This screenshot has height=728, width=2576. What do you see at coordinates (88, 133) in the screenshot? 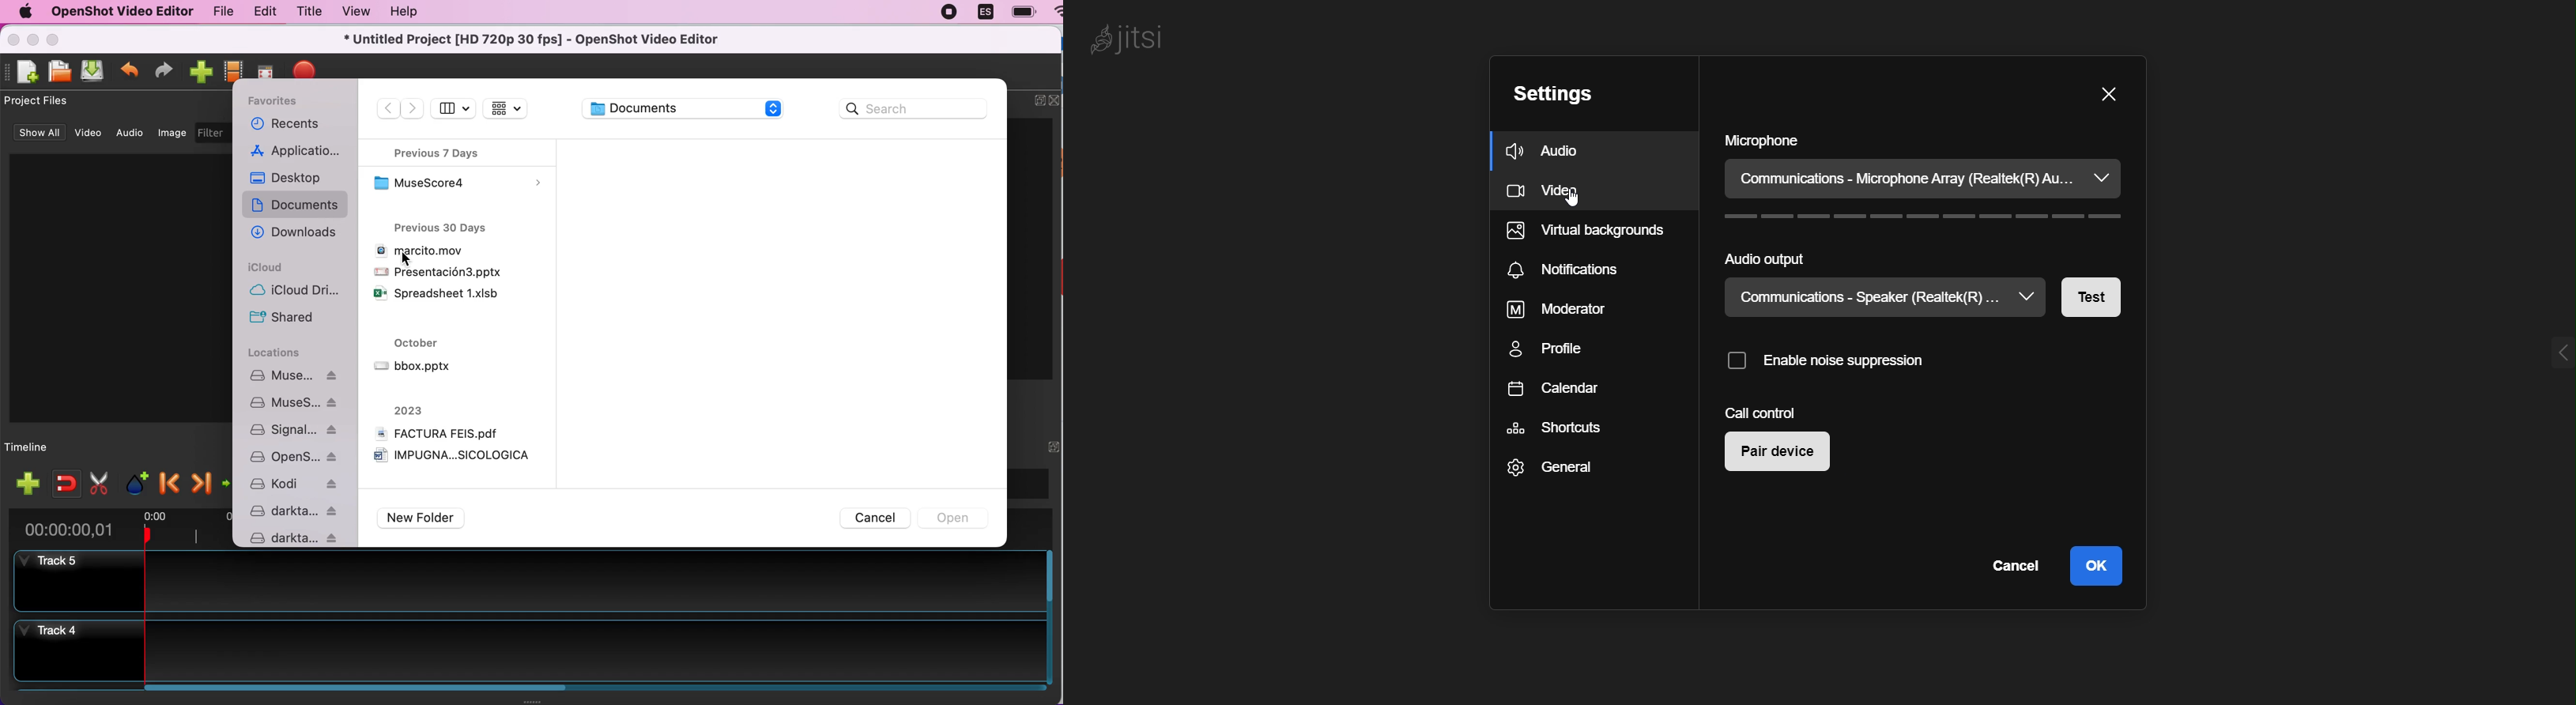
I see `video` at bounding box center [88, 133].